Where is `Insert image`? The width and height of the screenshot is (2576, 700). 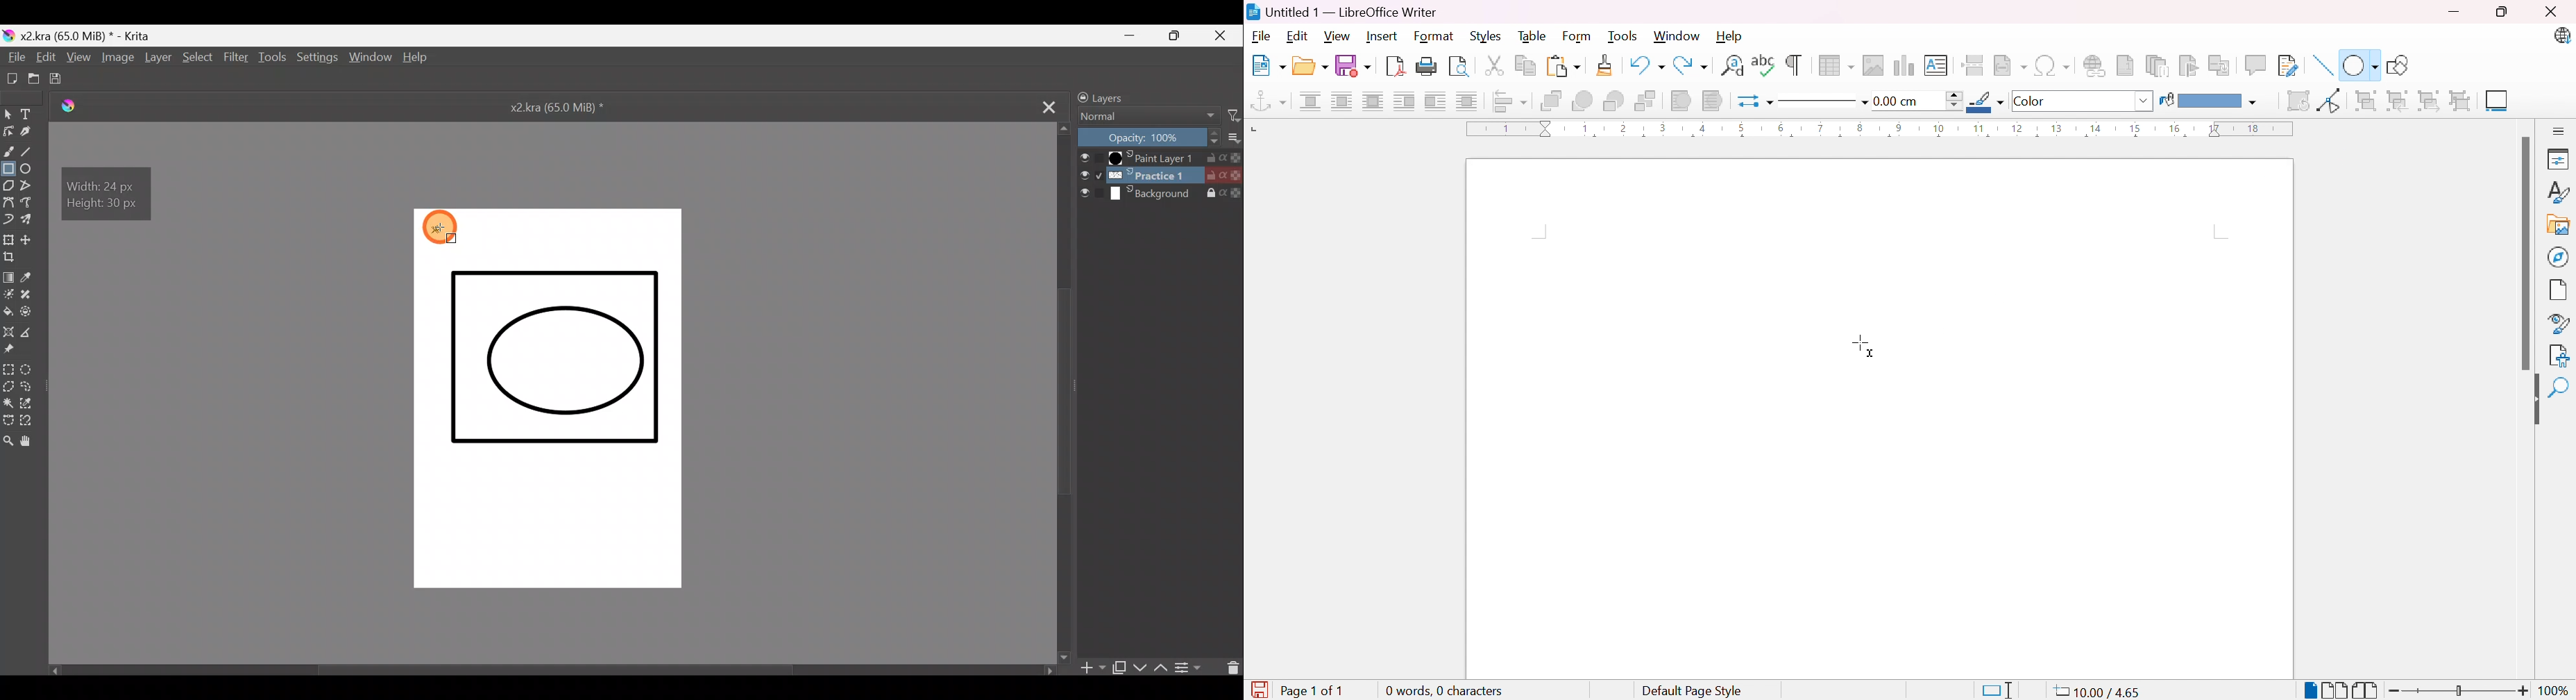 Insert image is located at coordinates (1872, 66).